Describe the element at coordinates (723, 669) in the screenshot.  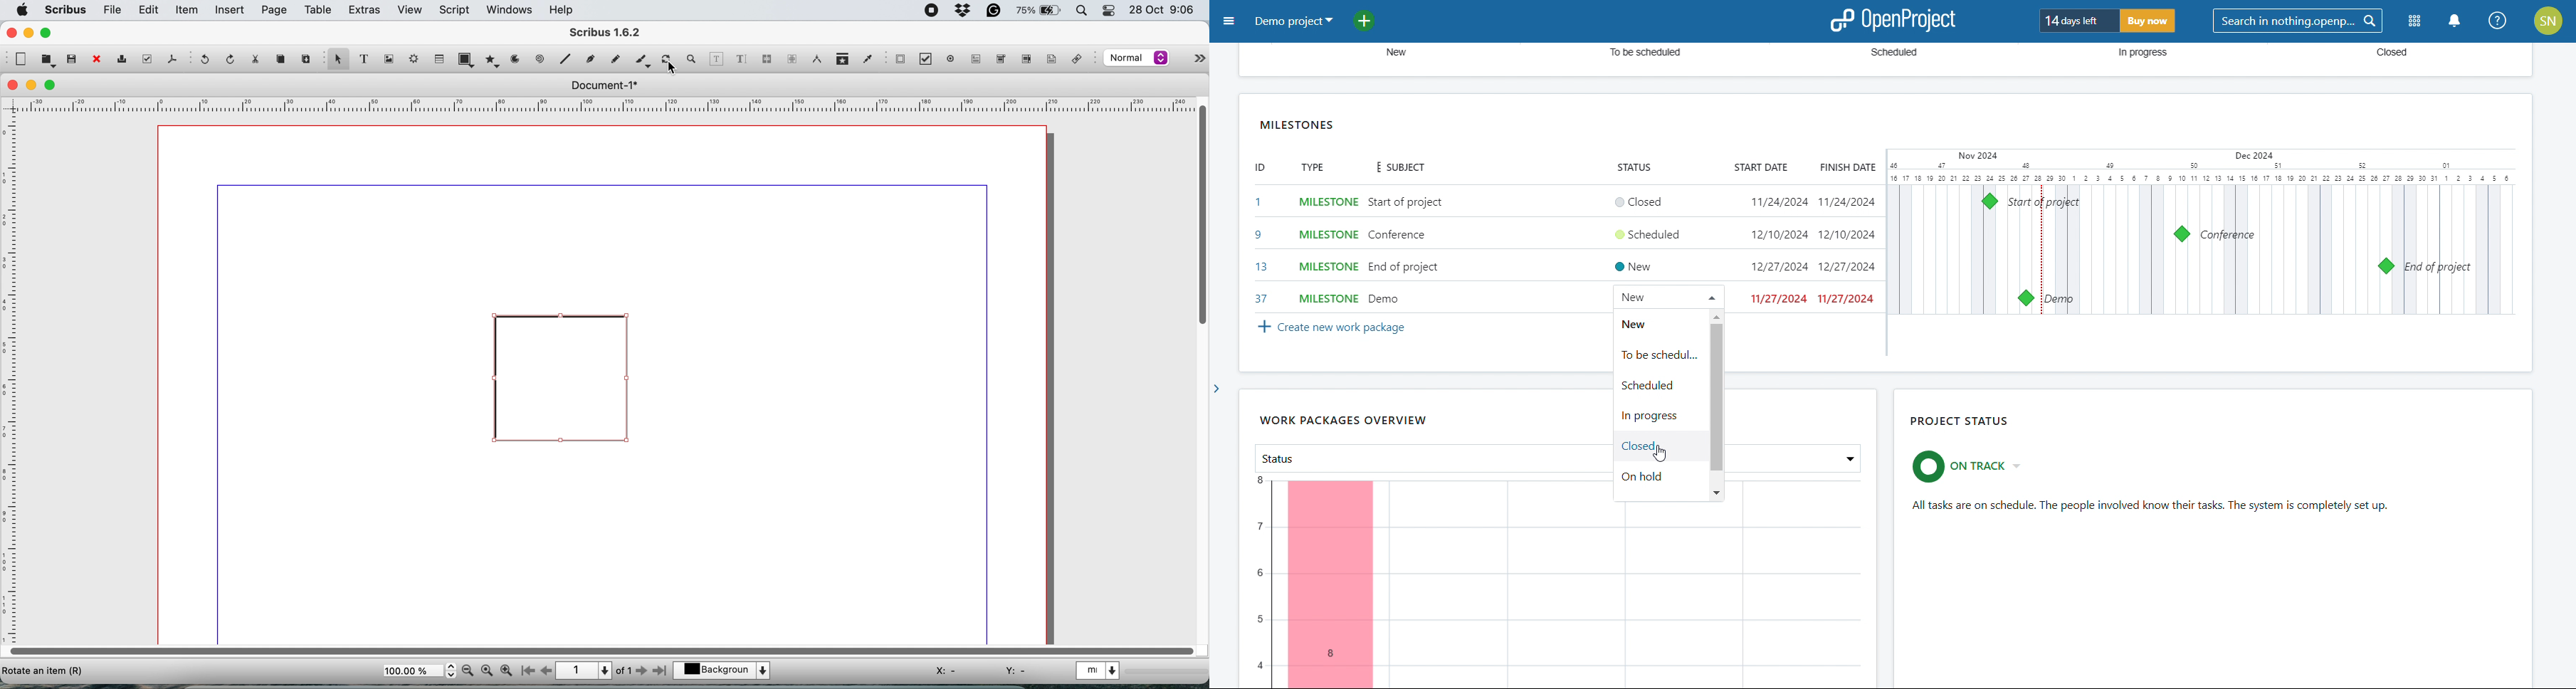
I see `select the current layer` at that location.